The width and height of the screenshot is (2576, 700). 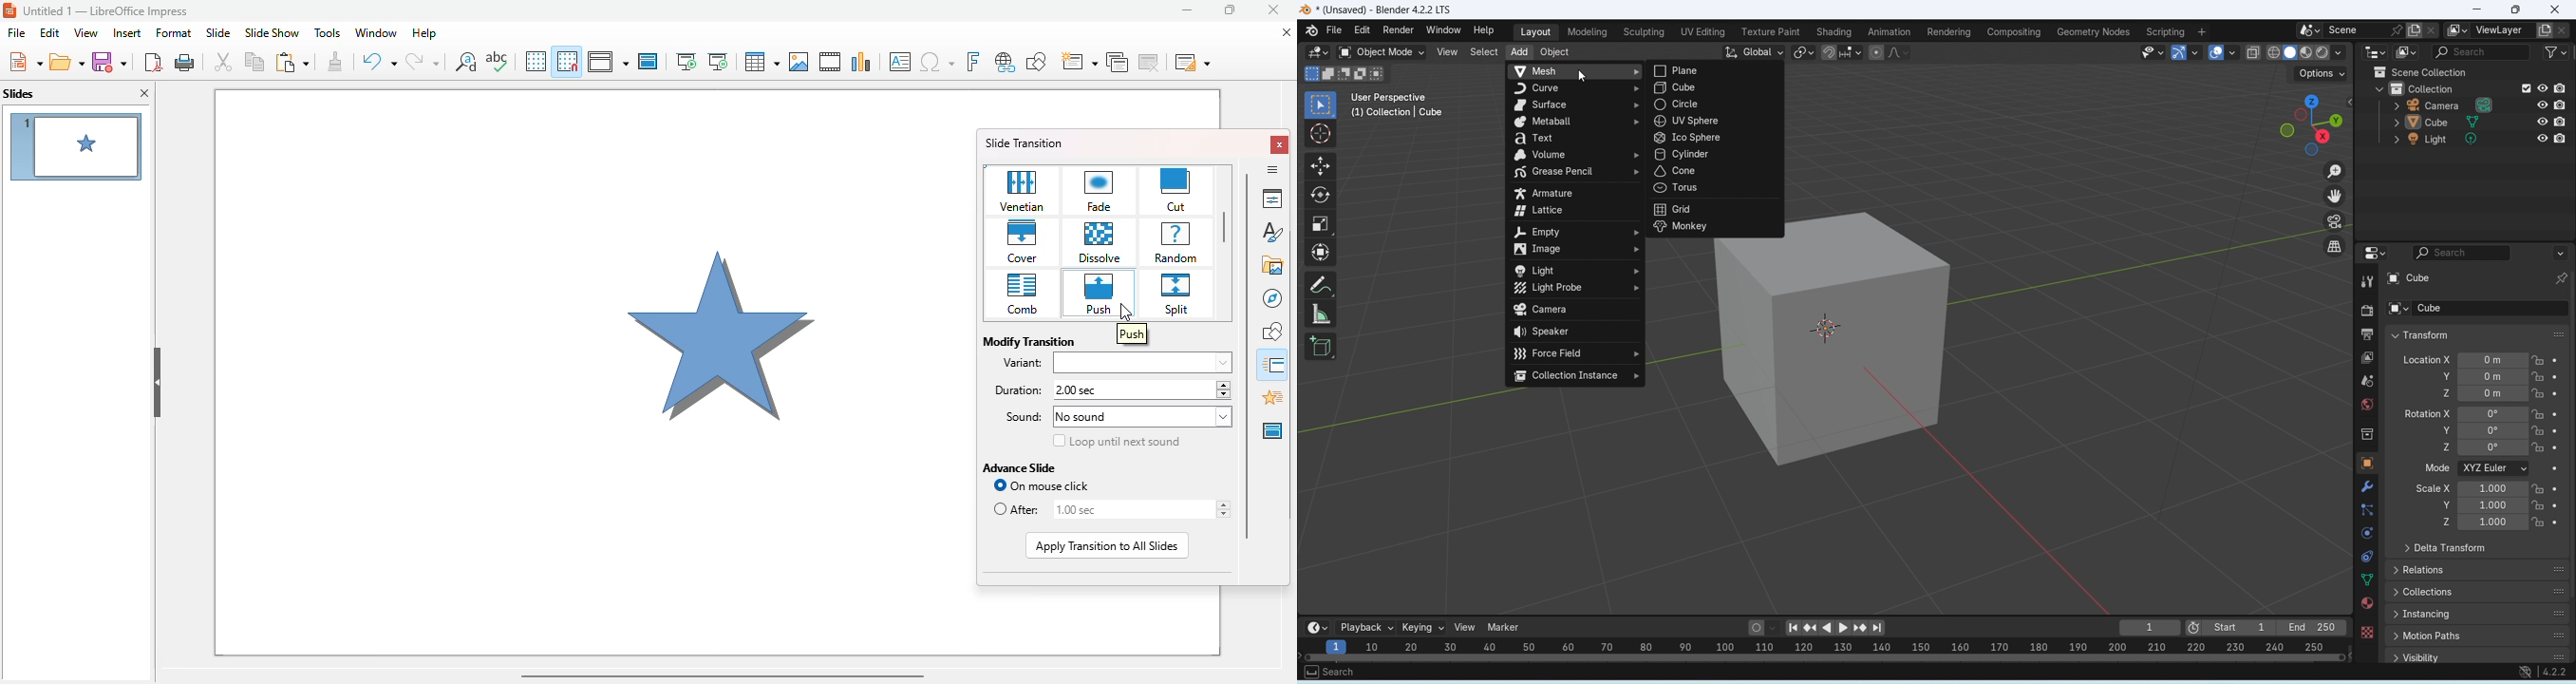 What do you see at coordinates (2395, 30) in the screenshot?
I see `pin` at bounding box center [2395, 30].